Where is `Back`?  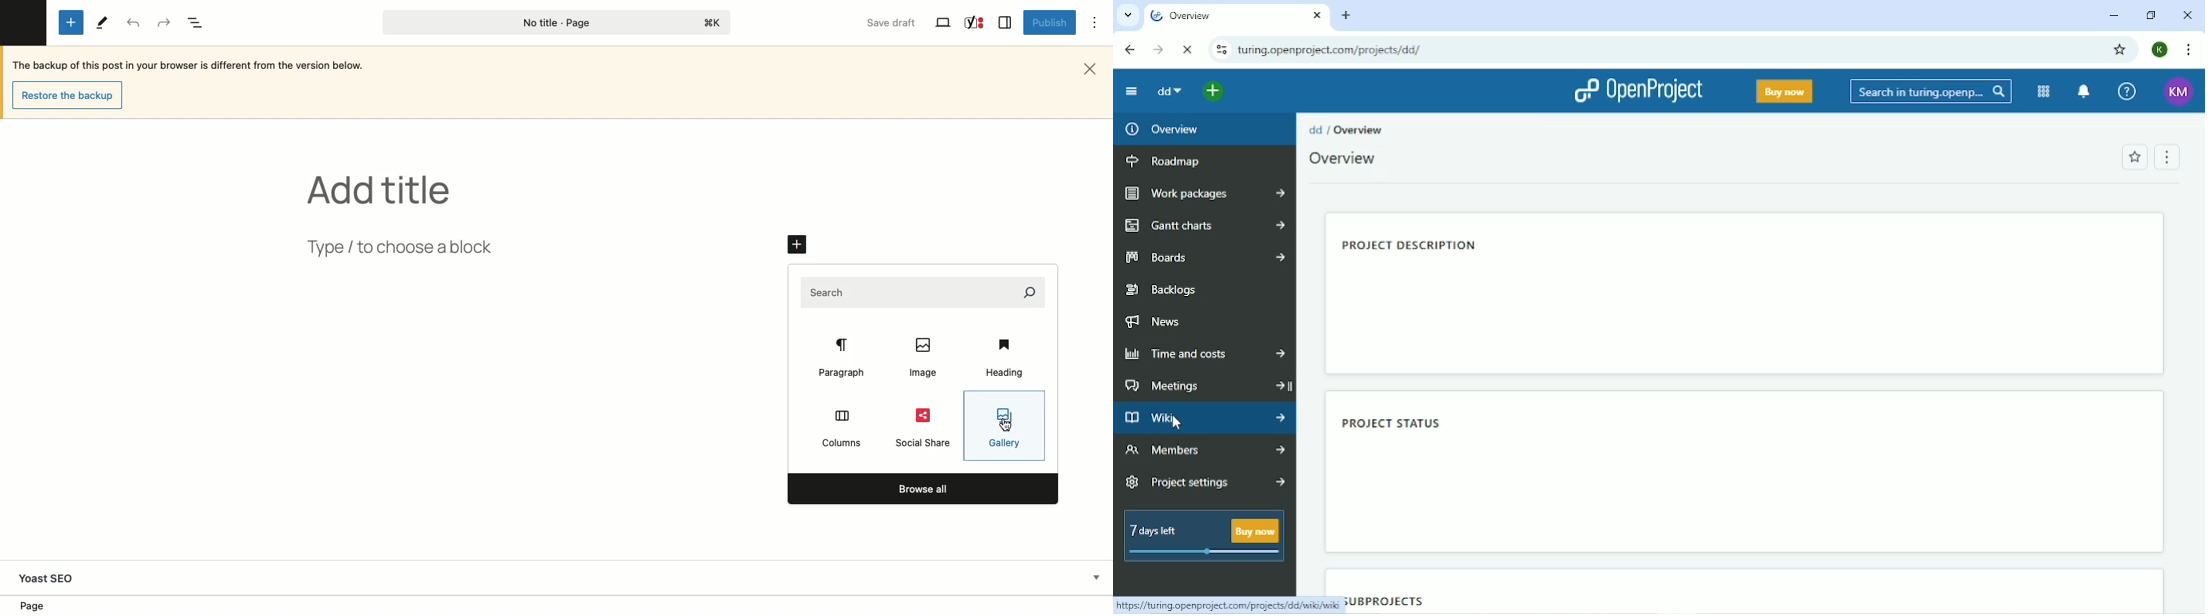 Back is located at coordinates (1128, 48).